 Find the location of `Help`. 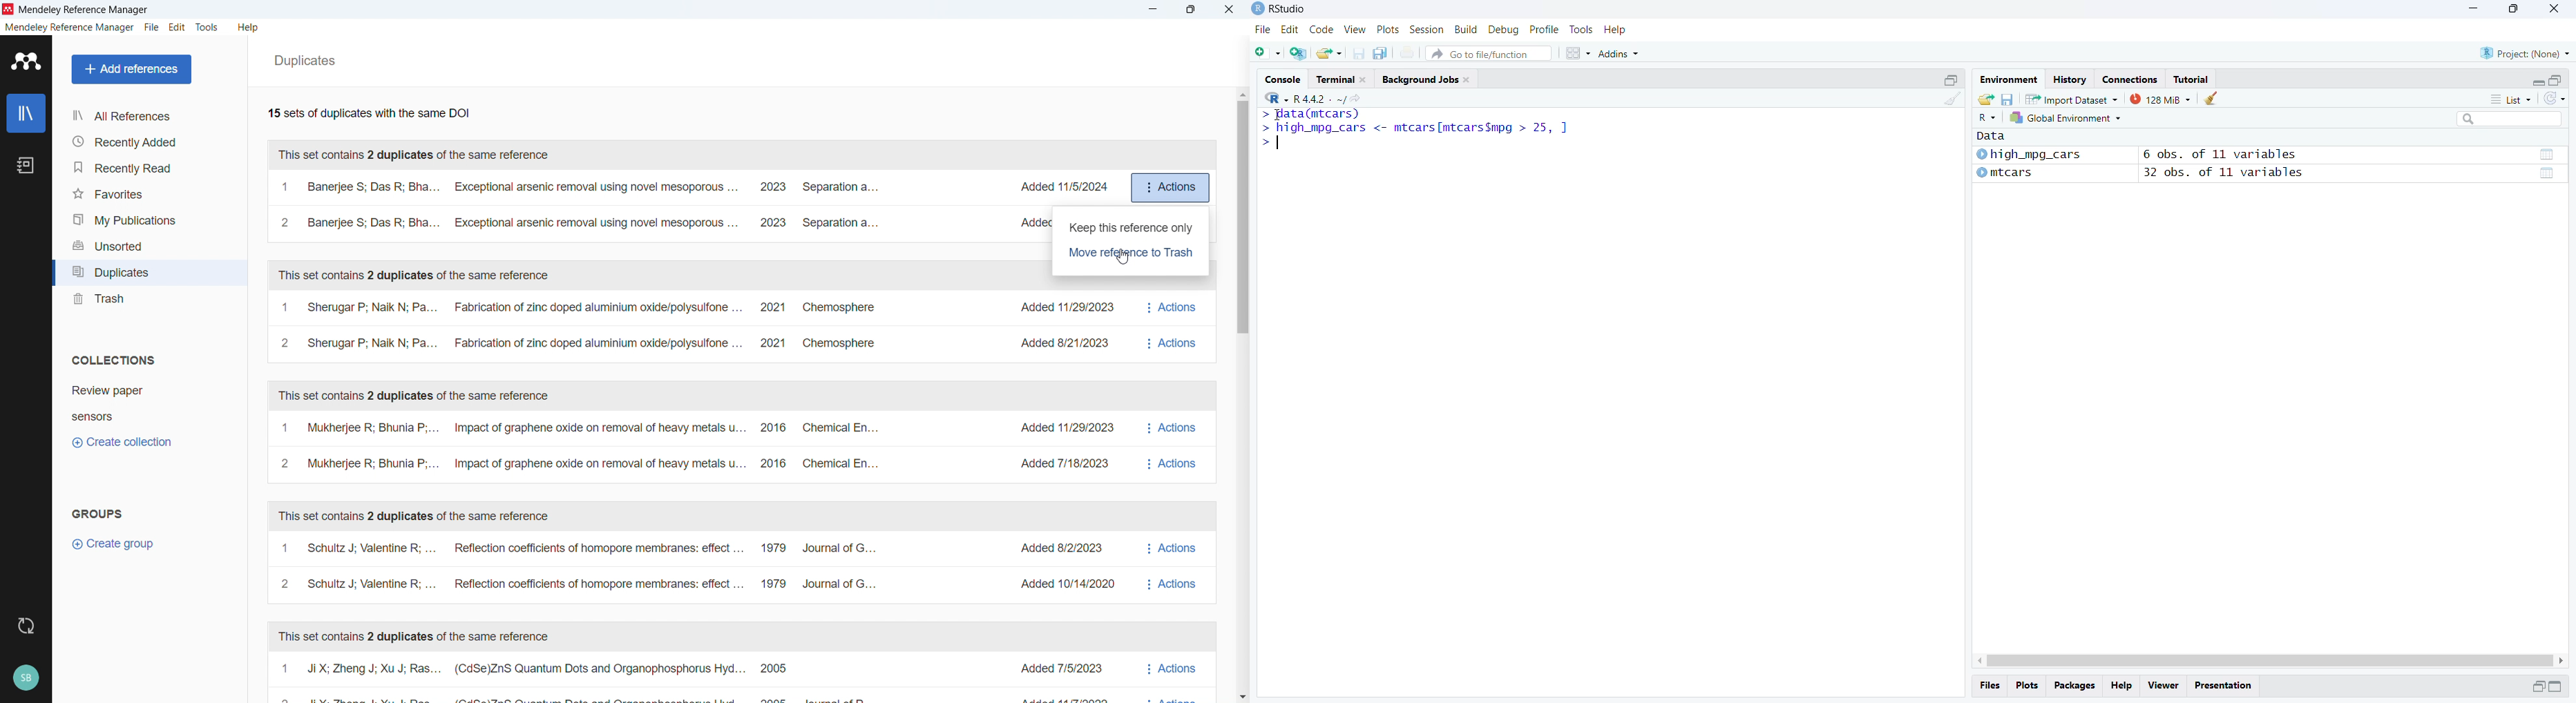

Help is located at coordinates (1614, 29).